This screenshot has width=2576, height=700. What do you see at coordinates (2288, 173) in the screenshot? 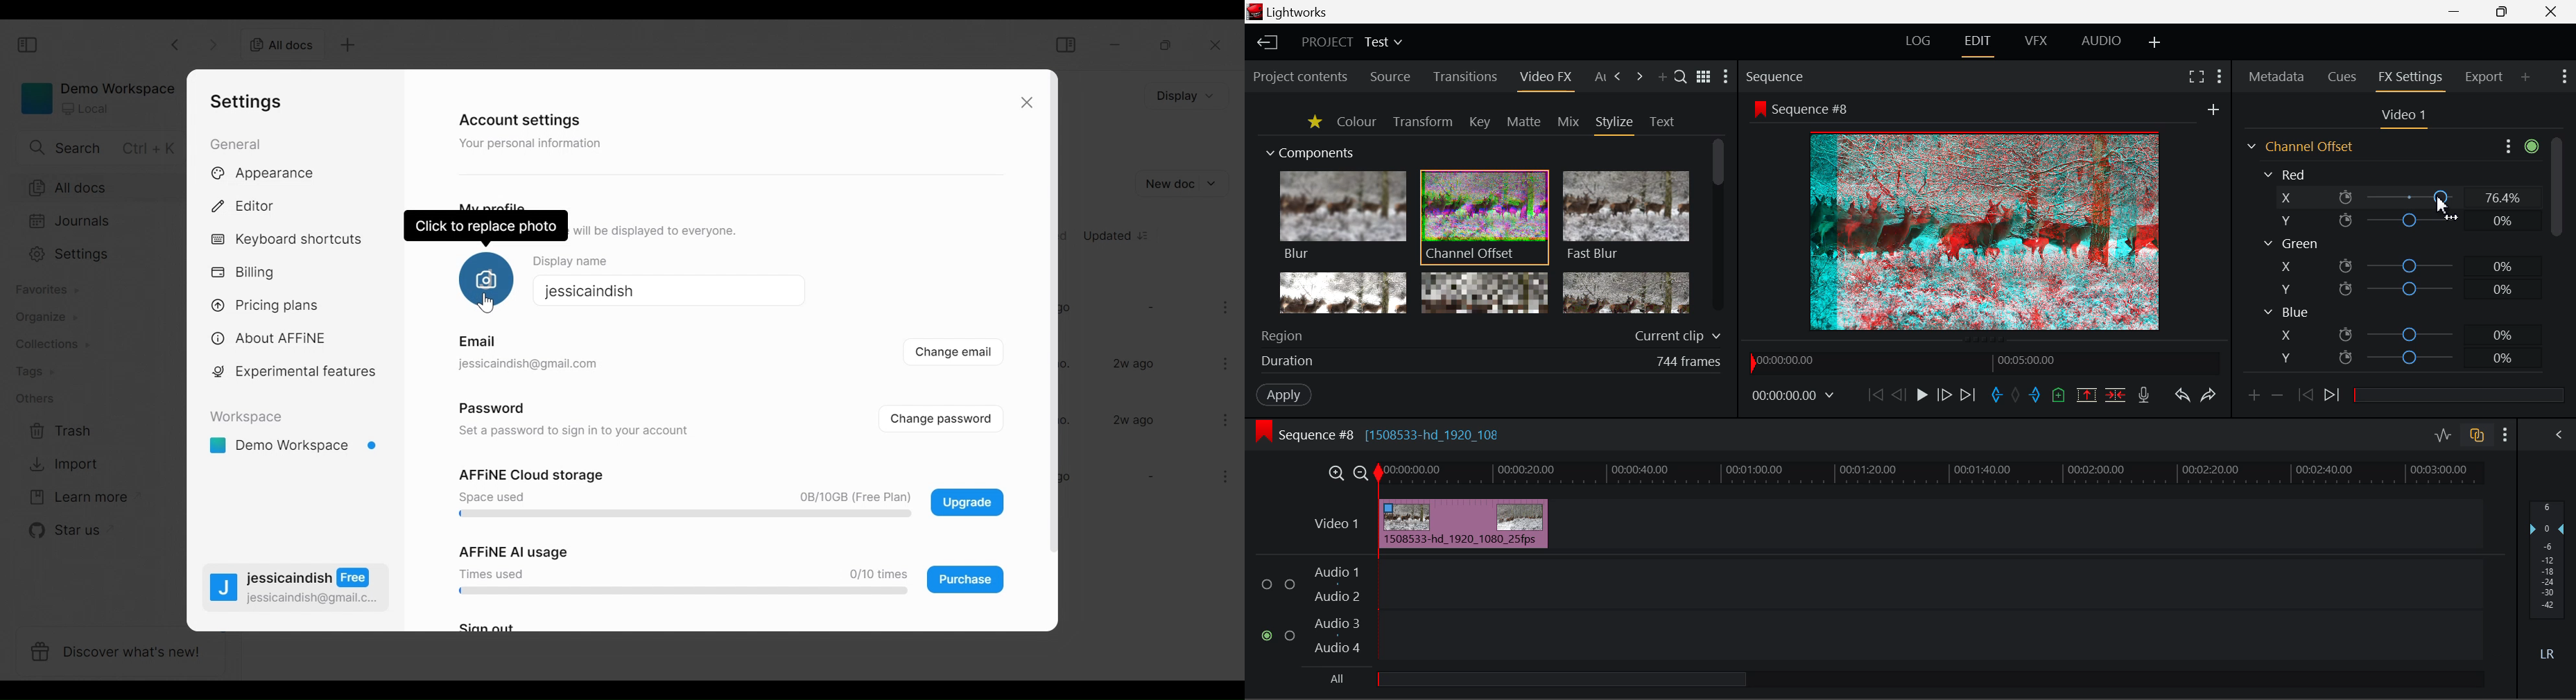
I see `Red` at bounding box center [2288, 173].